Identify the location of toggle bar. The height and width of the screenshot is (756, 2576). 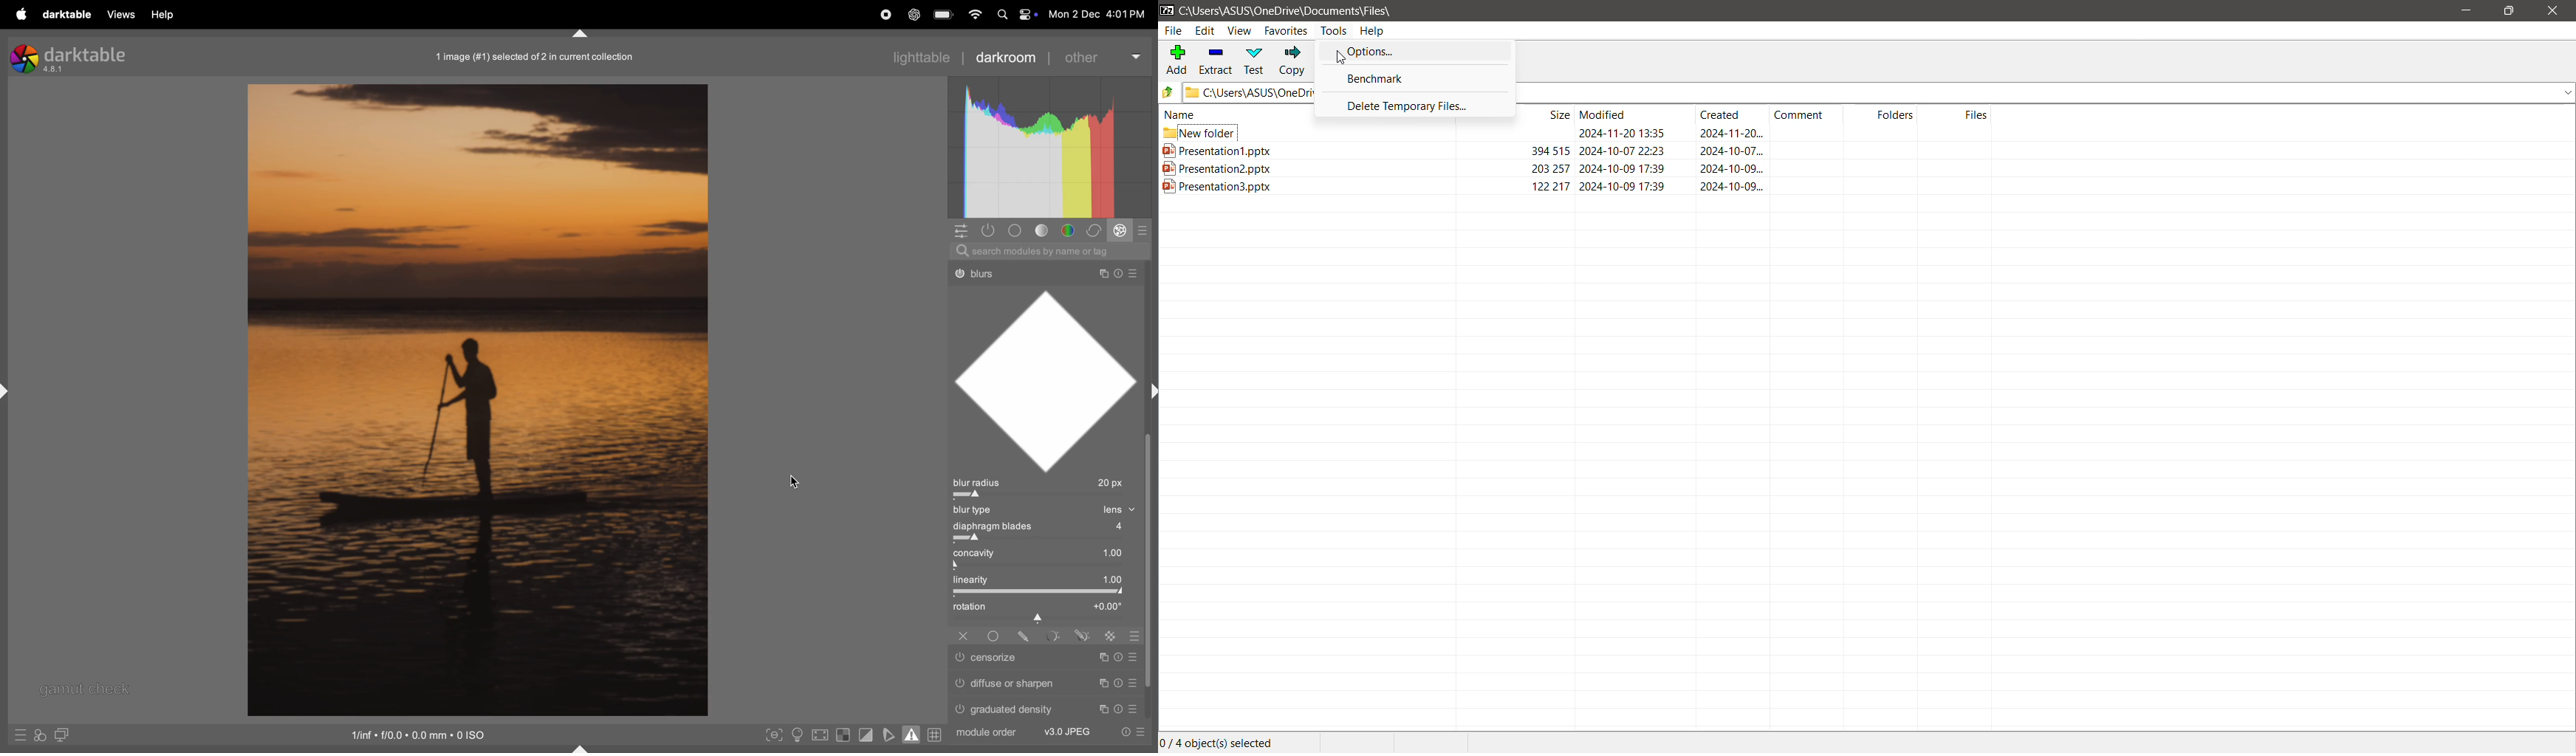
(1049, 567).